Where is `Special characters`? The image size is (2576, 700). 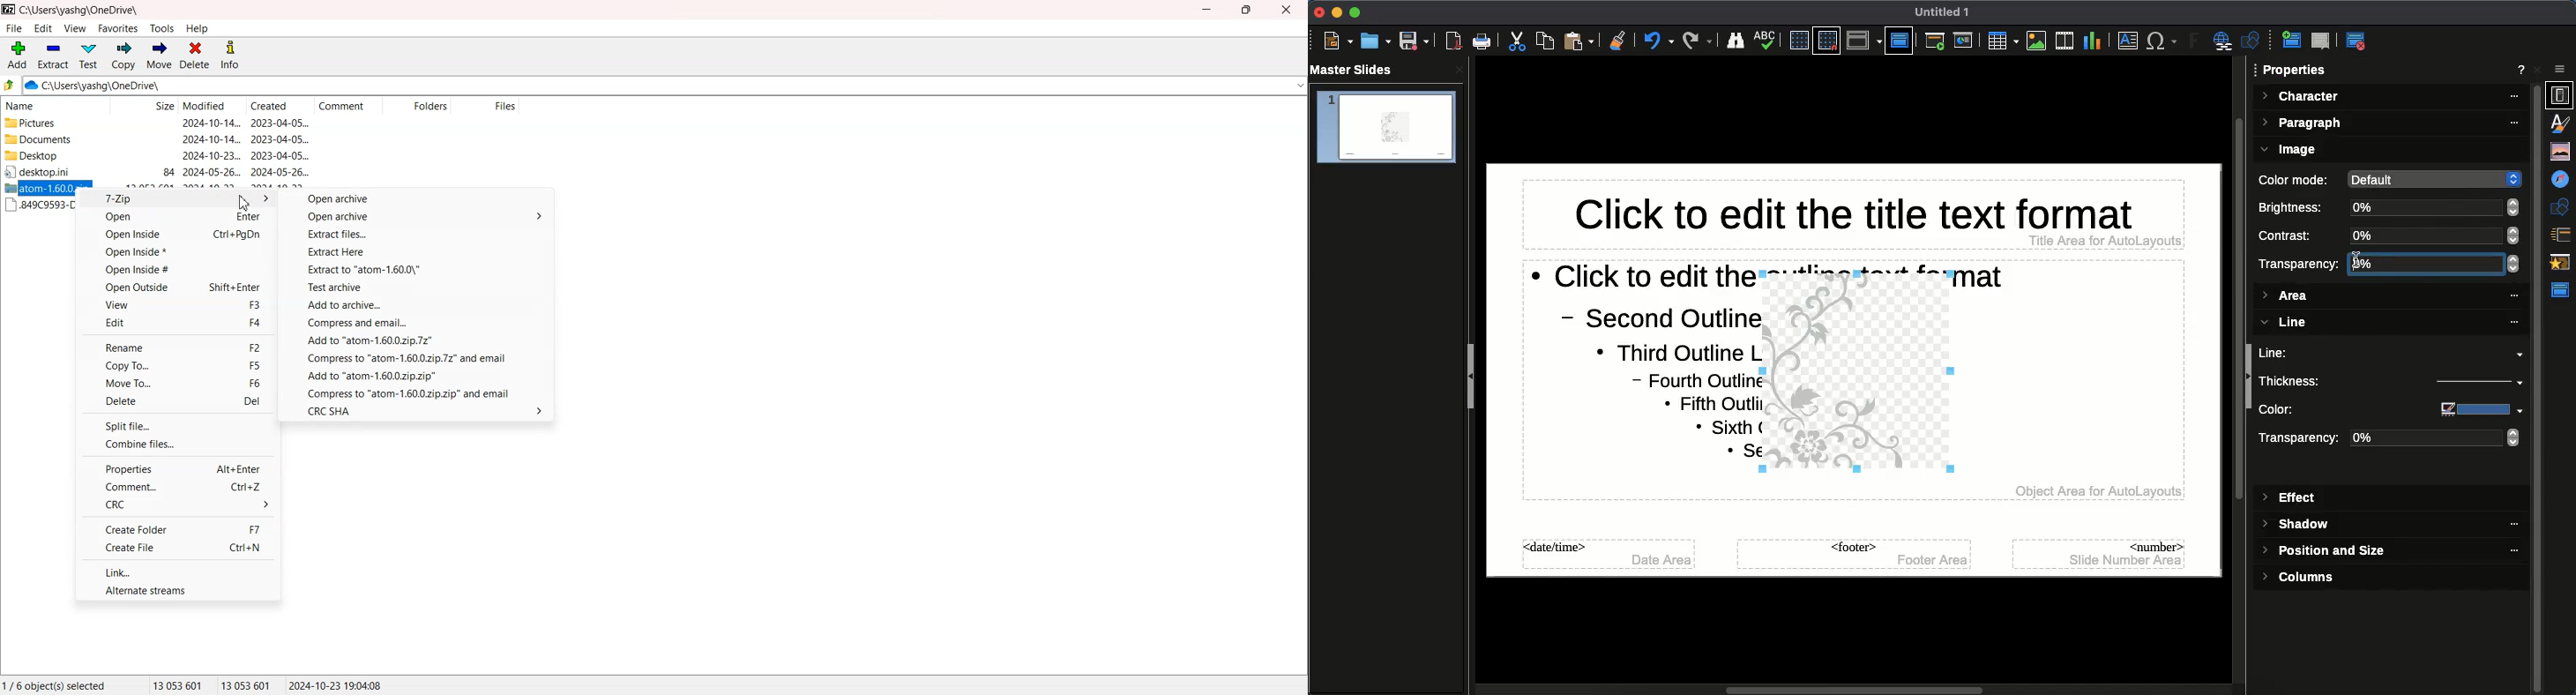
Special characters is located at coordinates (2162, 41).